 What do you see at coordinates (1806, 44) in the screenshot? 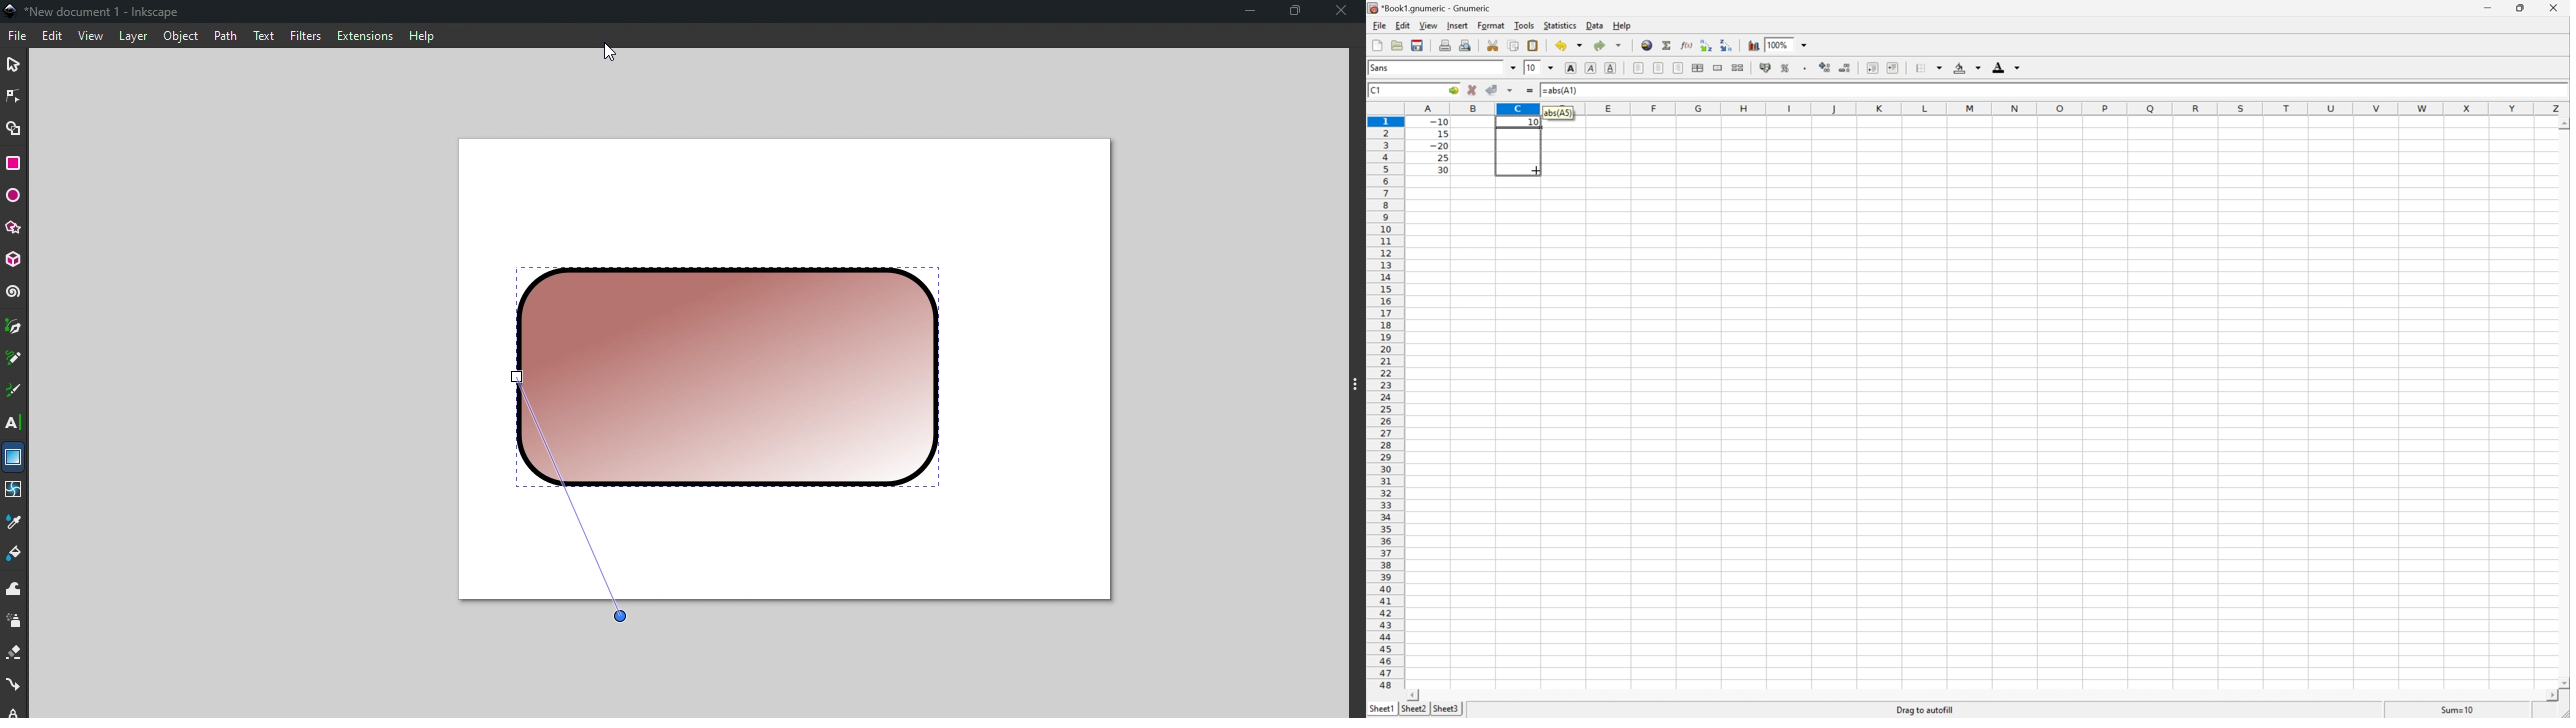
I see `Drop Down` at bounding box center [1806, 44].